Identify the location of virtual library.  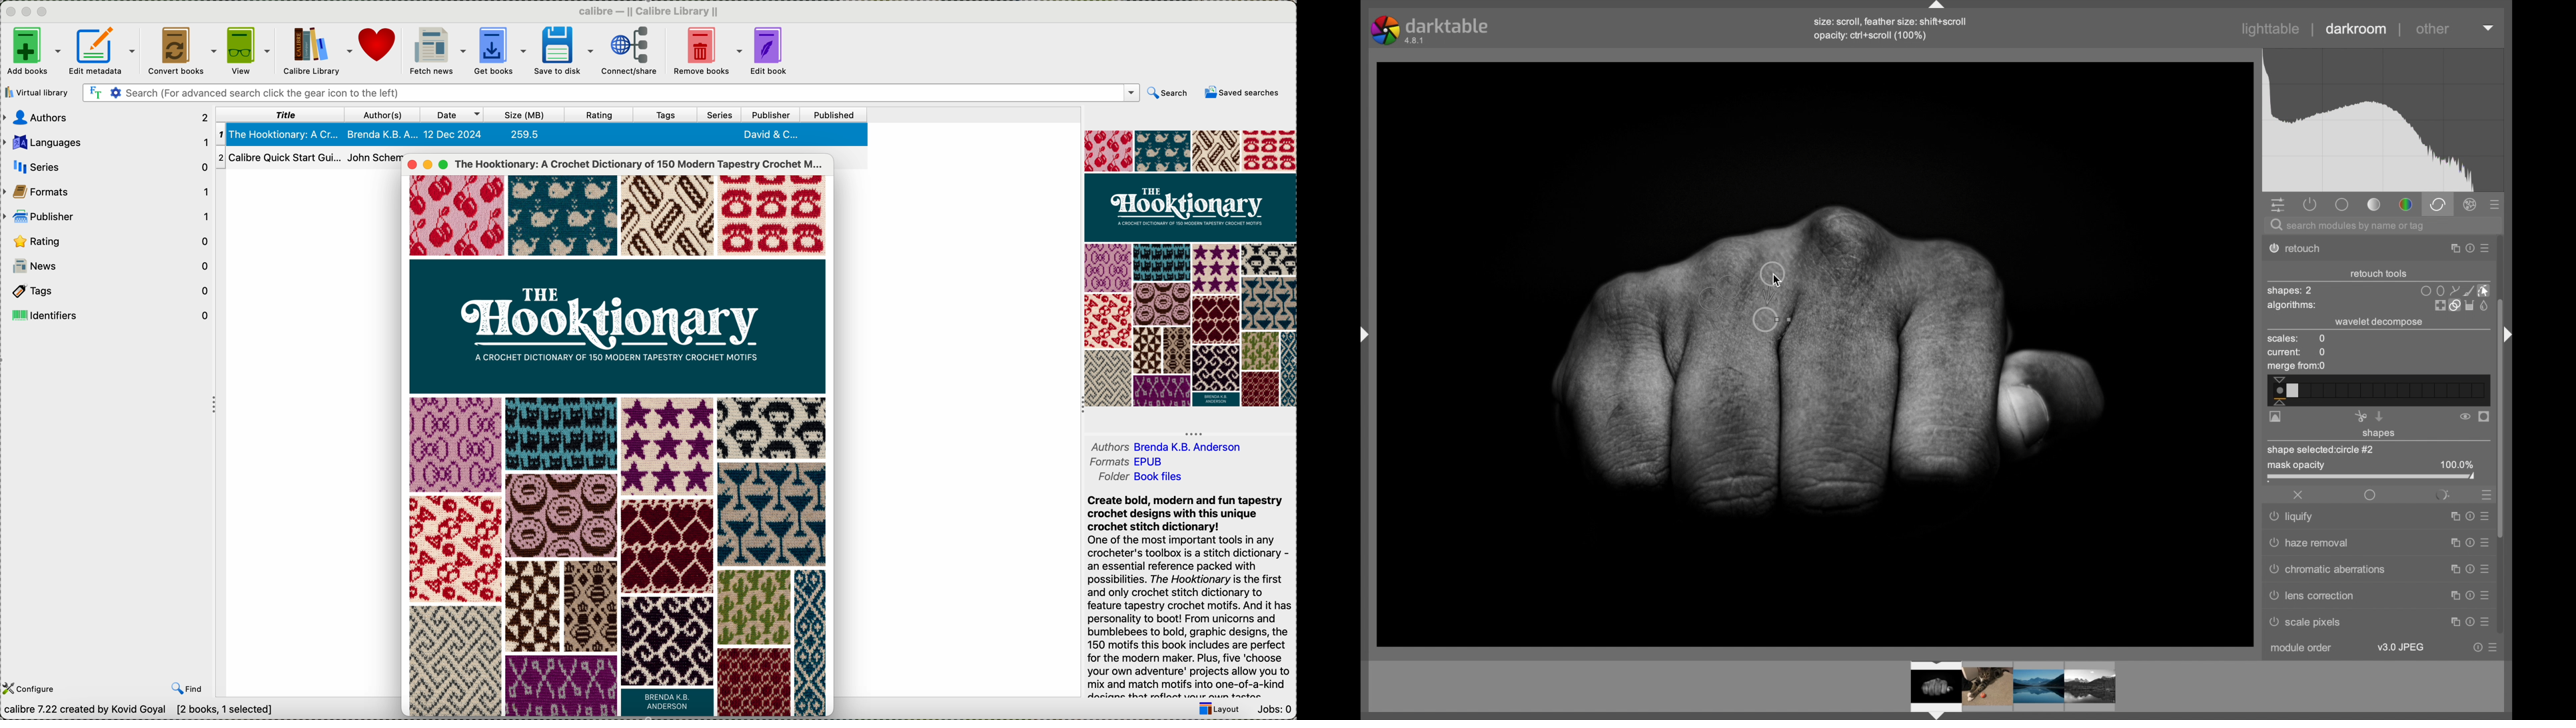
(40, 93).